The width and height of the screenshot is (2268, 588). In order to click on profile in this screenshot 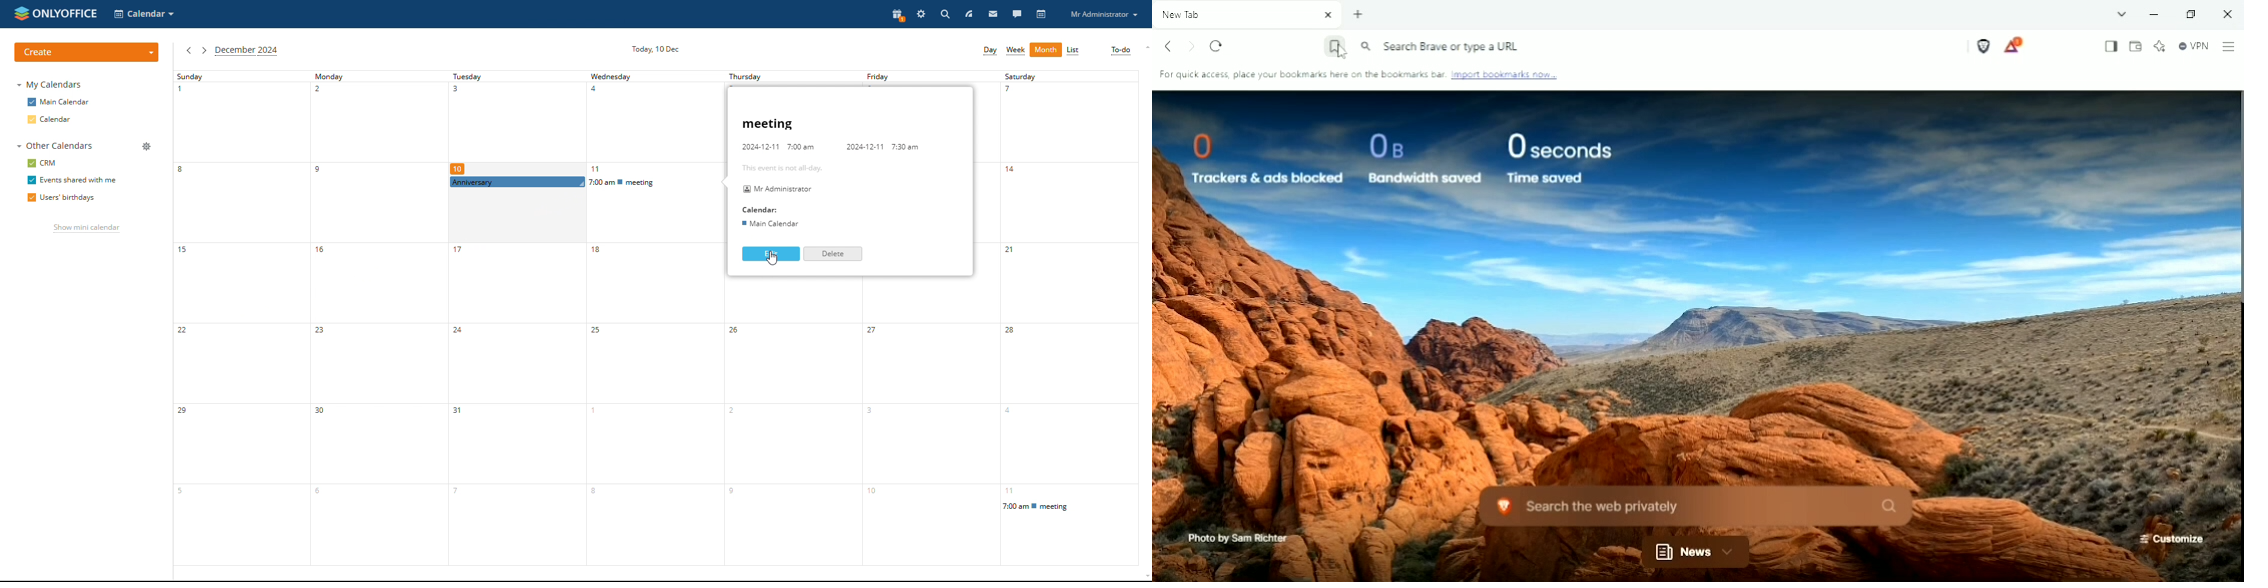, I will do `click(1103, 14)`.